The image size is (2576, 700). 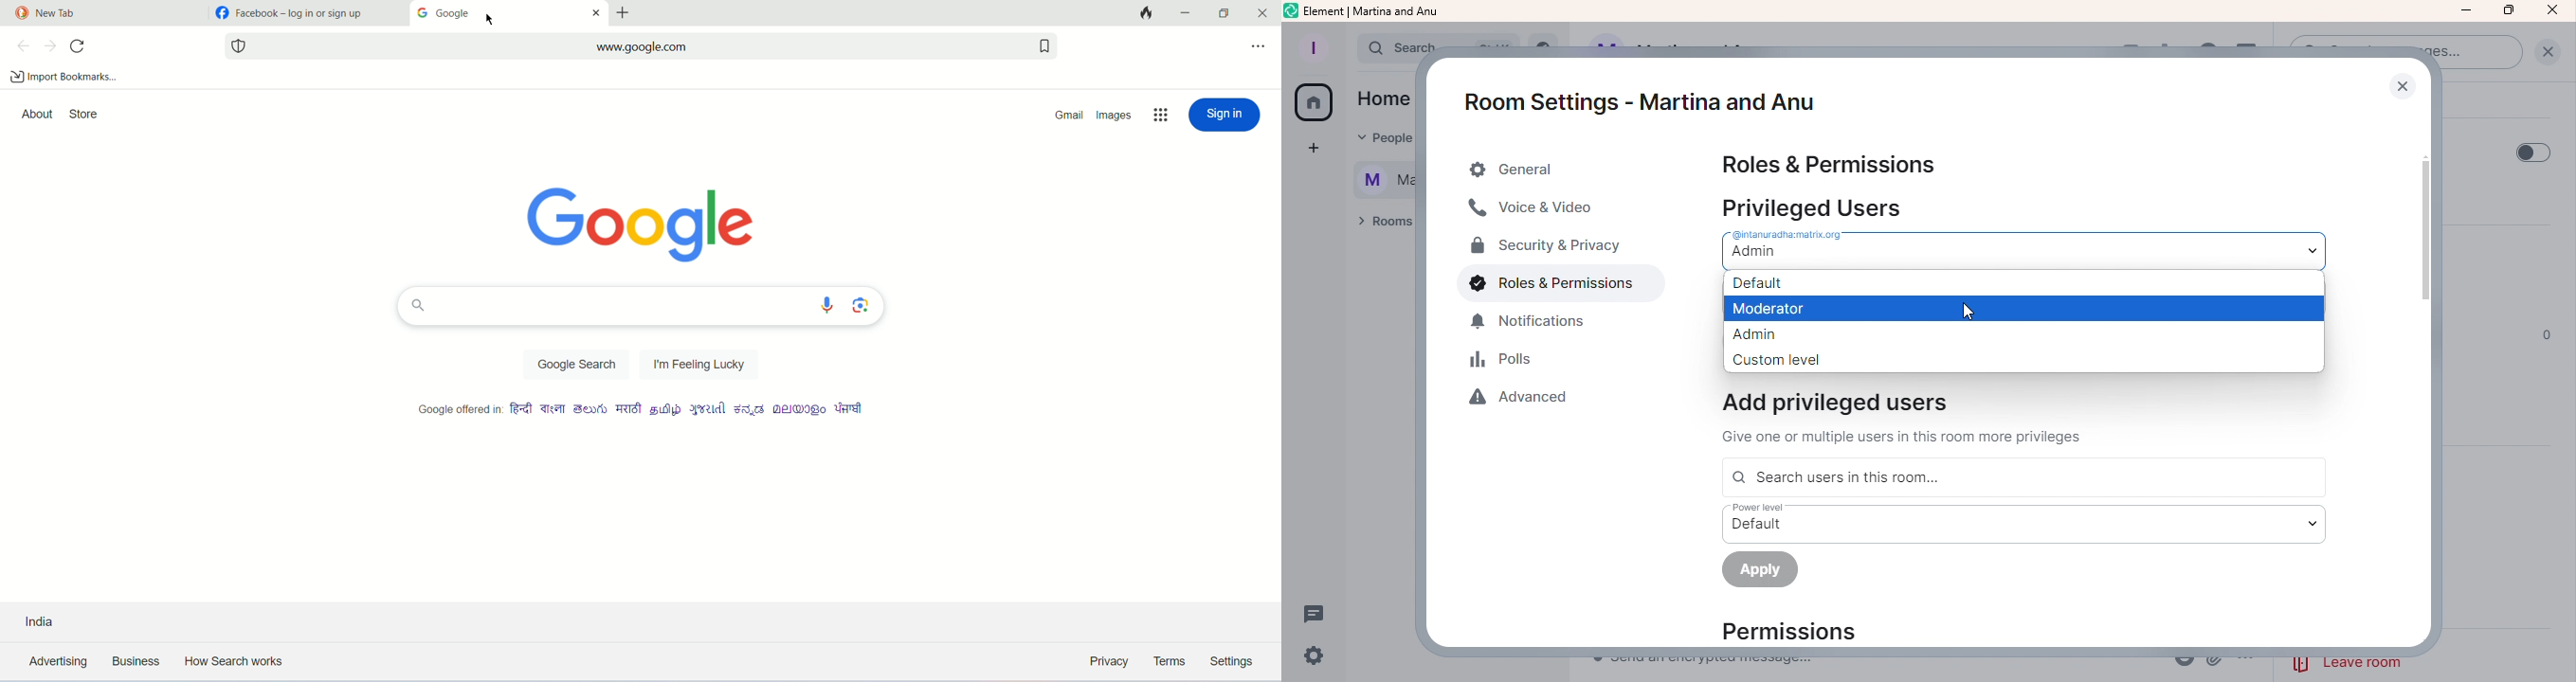 What do you see at coordinates (2532, 151) in the screenshot?
I see `Toggle` at bounding box center [2532, 151].